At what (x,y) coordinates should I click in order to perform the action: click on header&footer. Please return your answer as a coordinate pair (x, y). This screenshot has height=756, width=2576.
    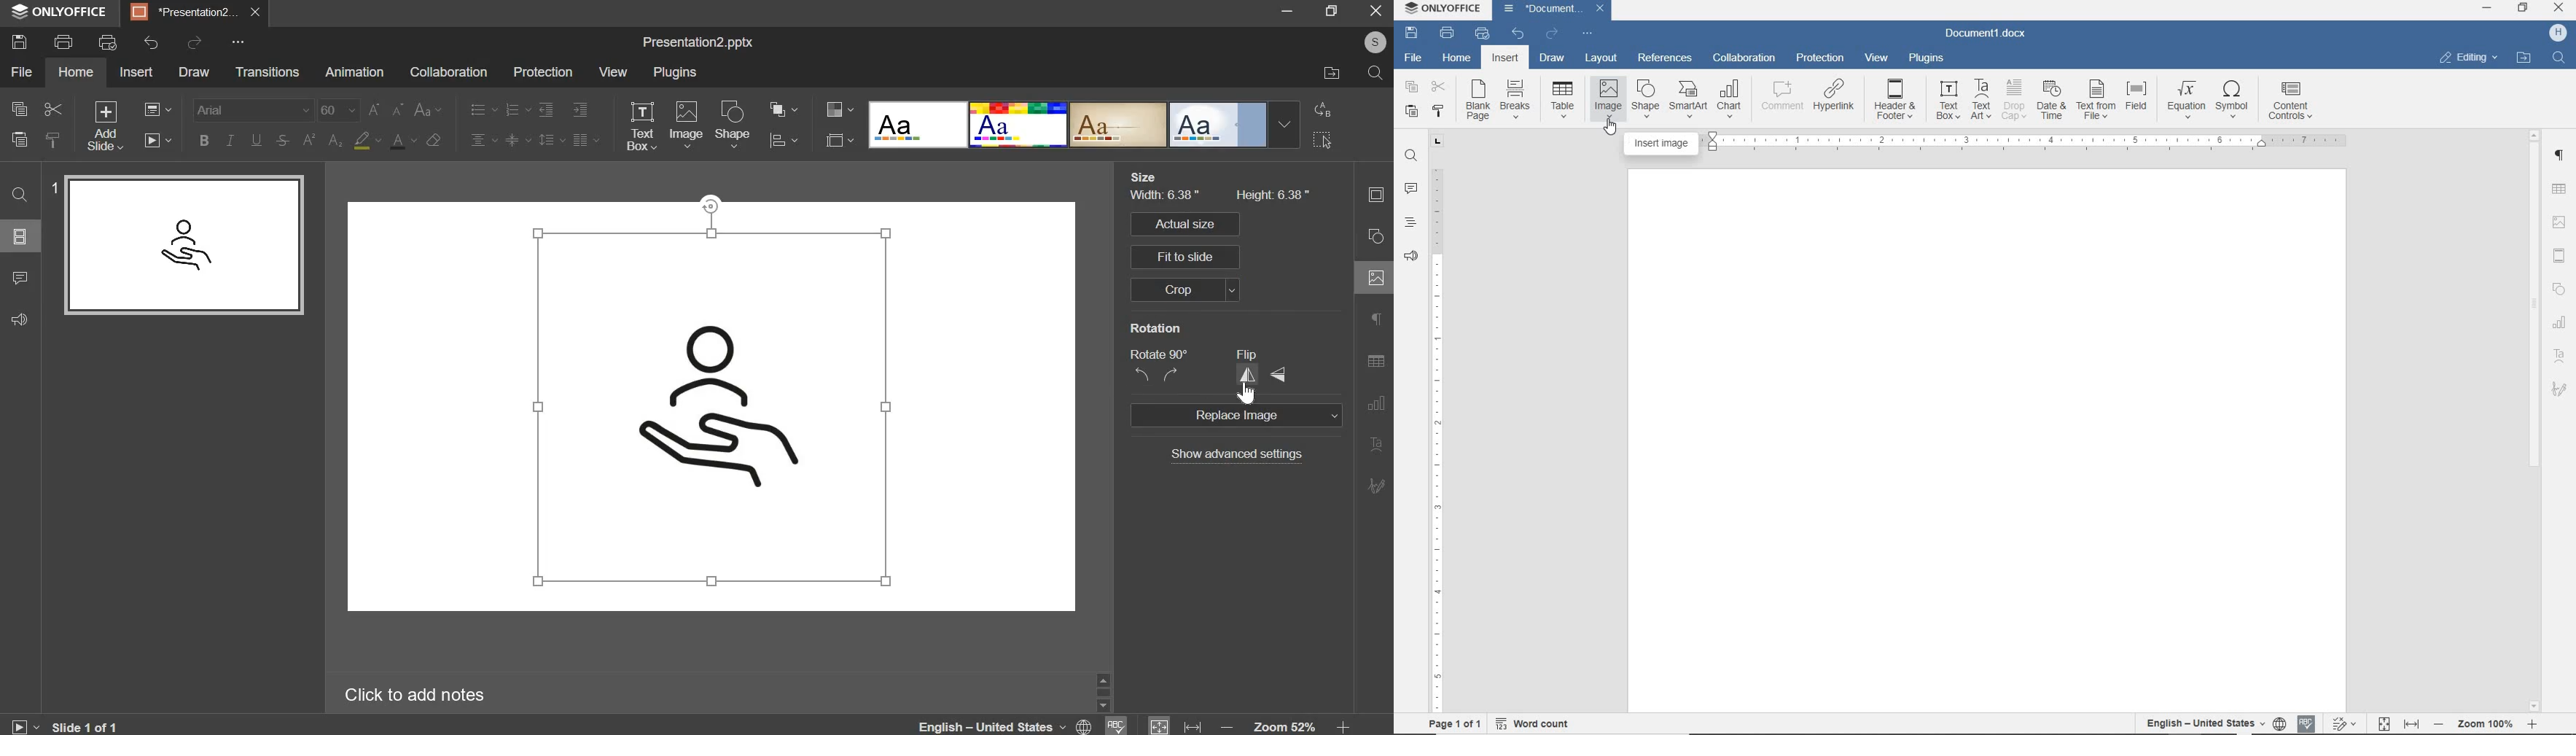
    Looking at the image, I should click on (1893, 100).